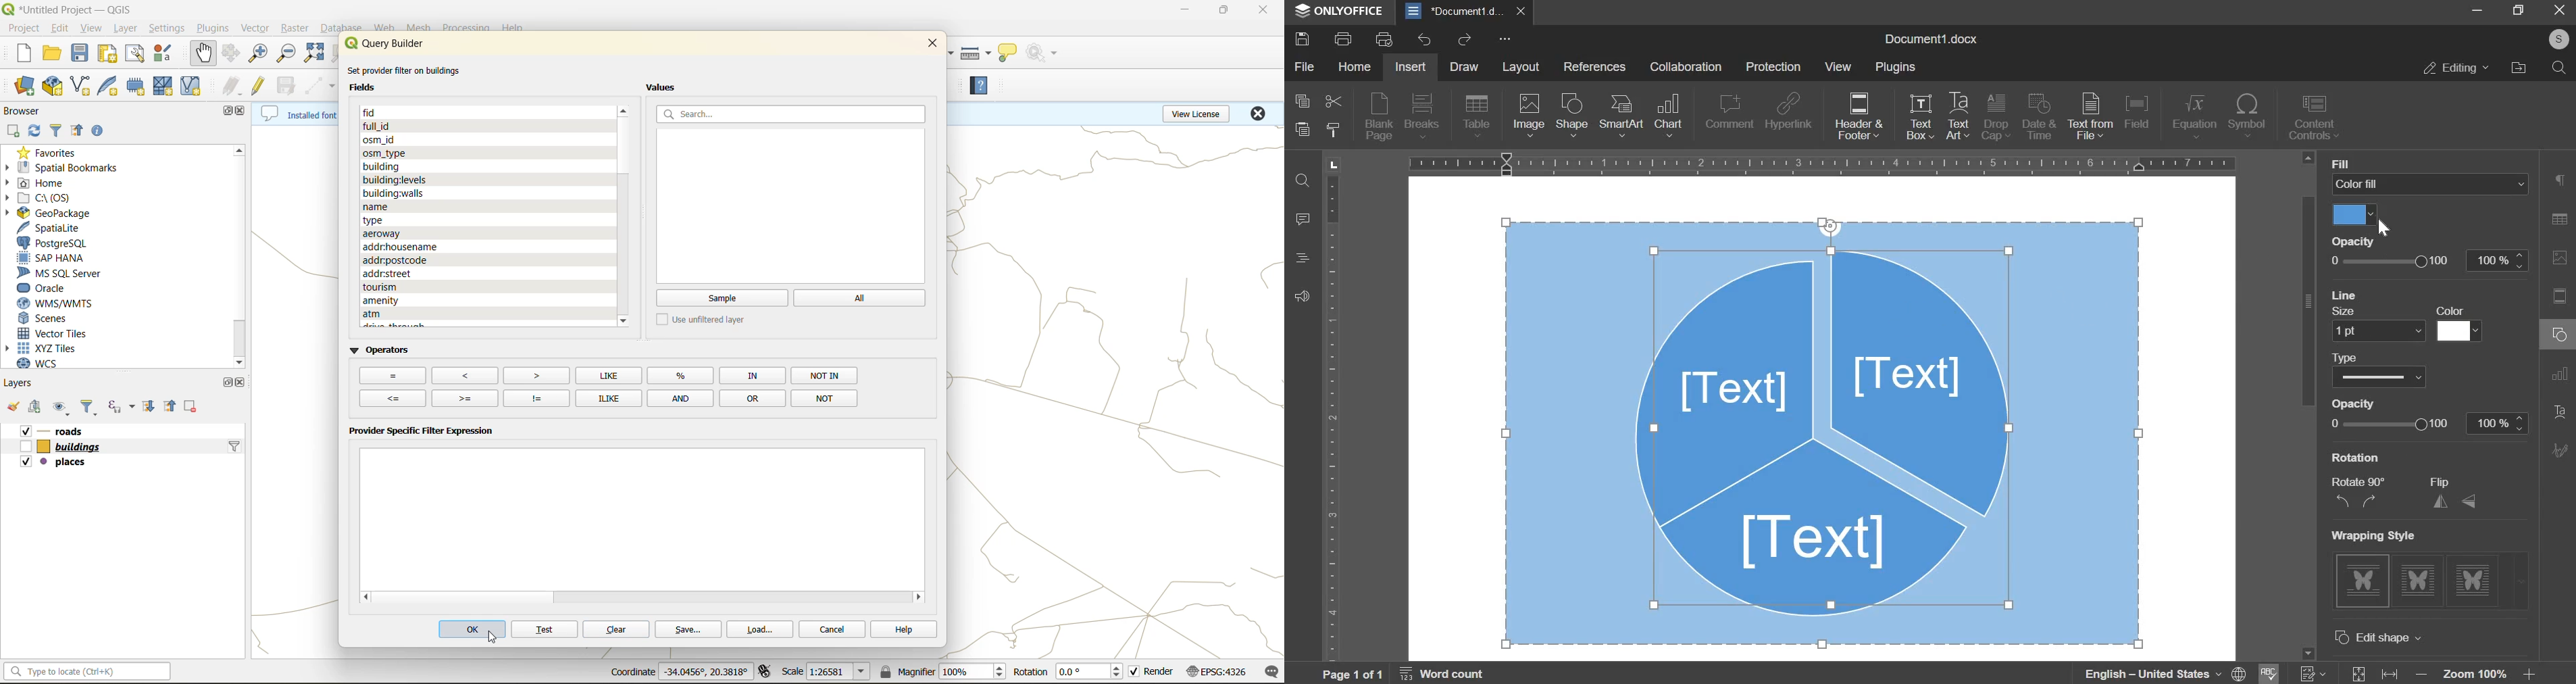 The image size is (2576, 700). What do you see at coordinates (1304, 220) in the screenshot?
I see `comment panel` at bounding box center [1304, 220].